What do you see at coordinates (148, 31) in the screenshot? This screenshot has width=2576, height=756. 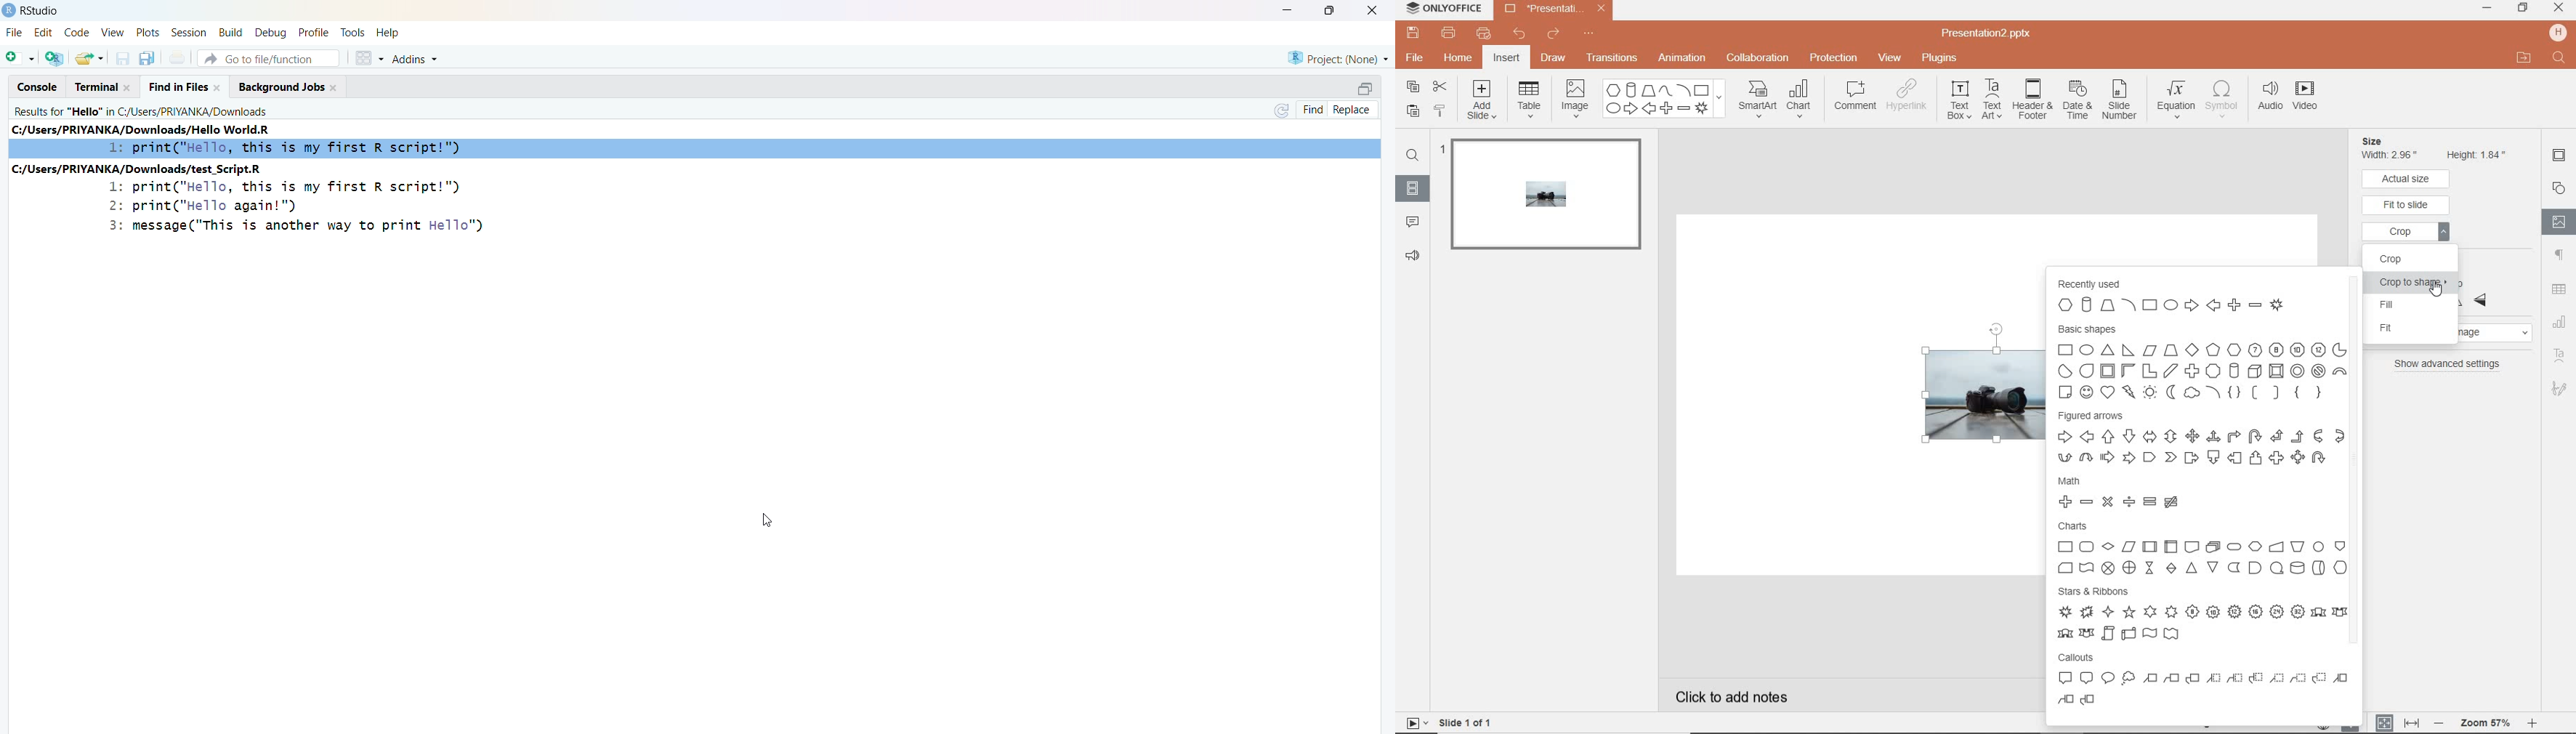 I see `plots` at bounding box center [148, 31].